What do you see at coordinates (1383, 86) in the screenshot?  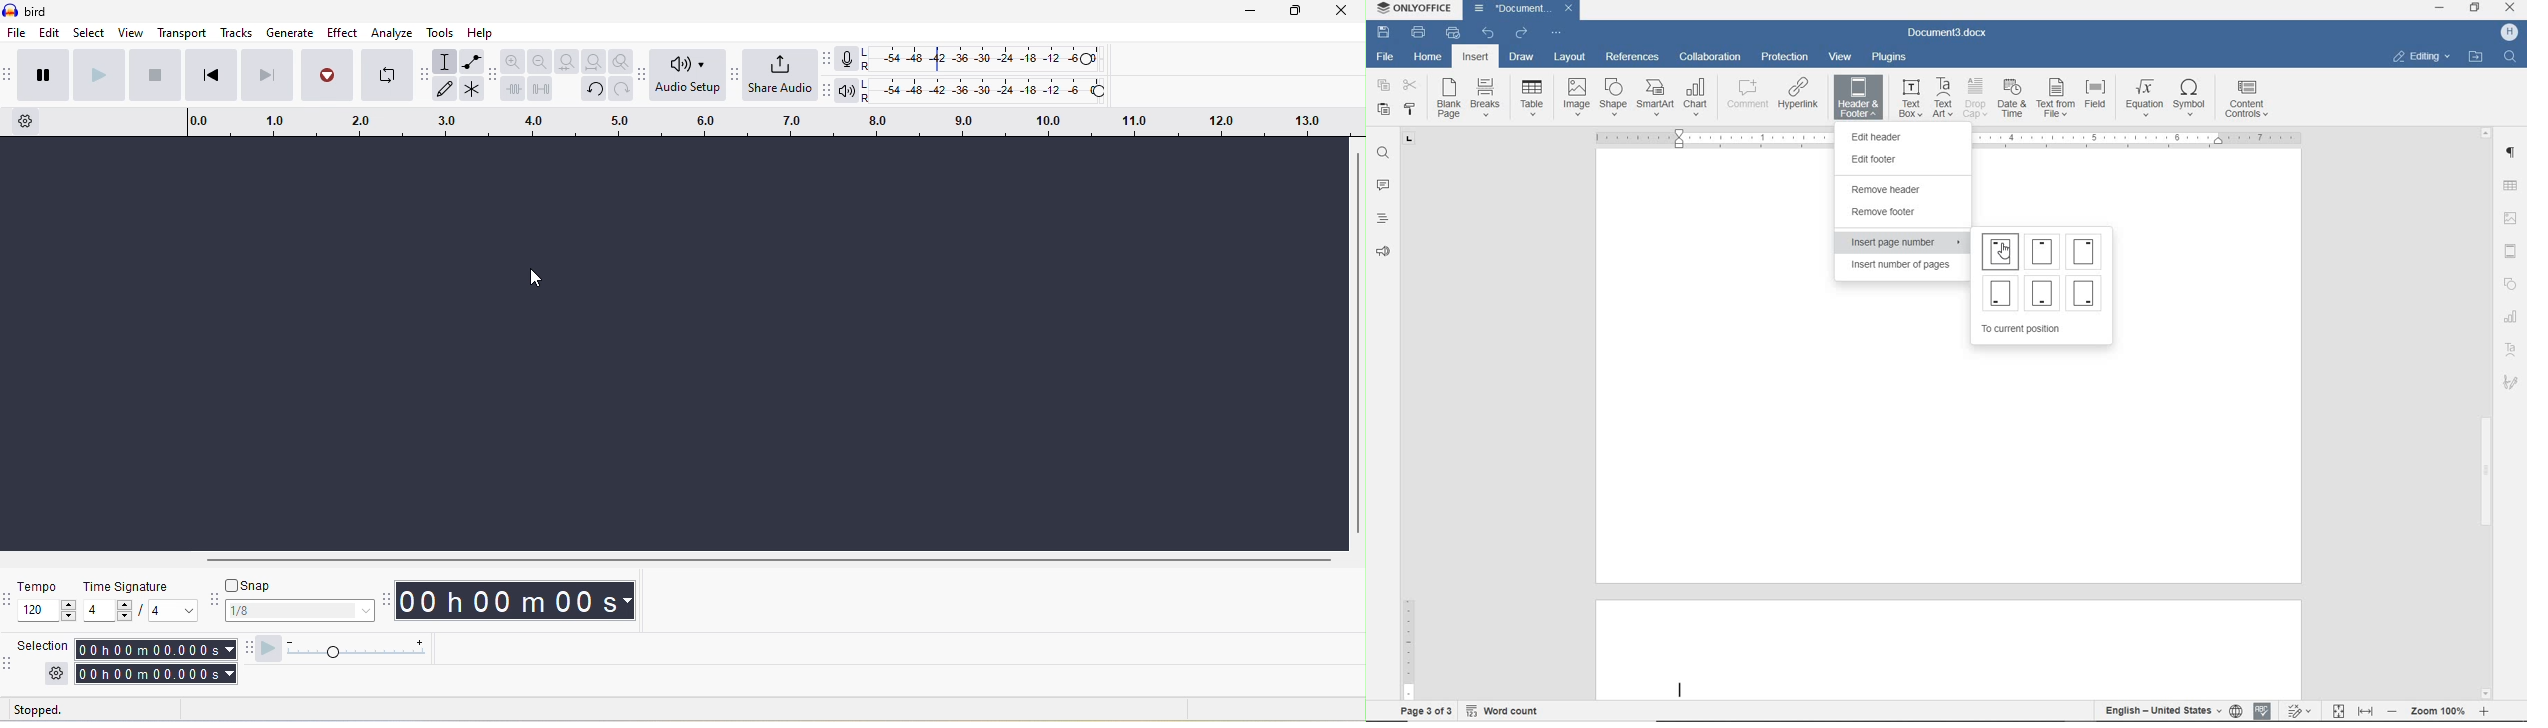 I see `COPY` at bounding box center [1383, 86].